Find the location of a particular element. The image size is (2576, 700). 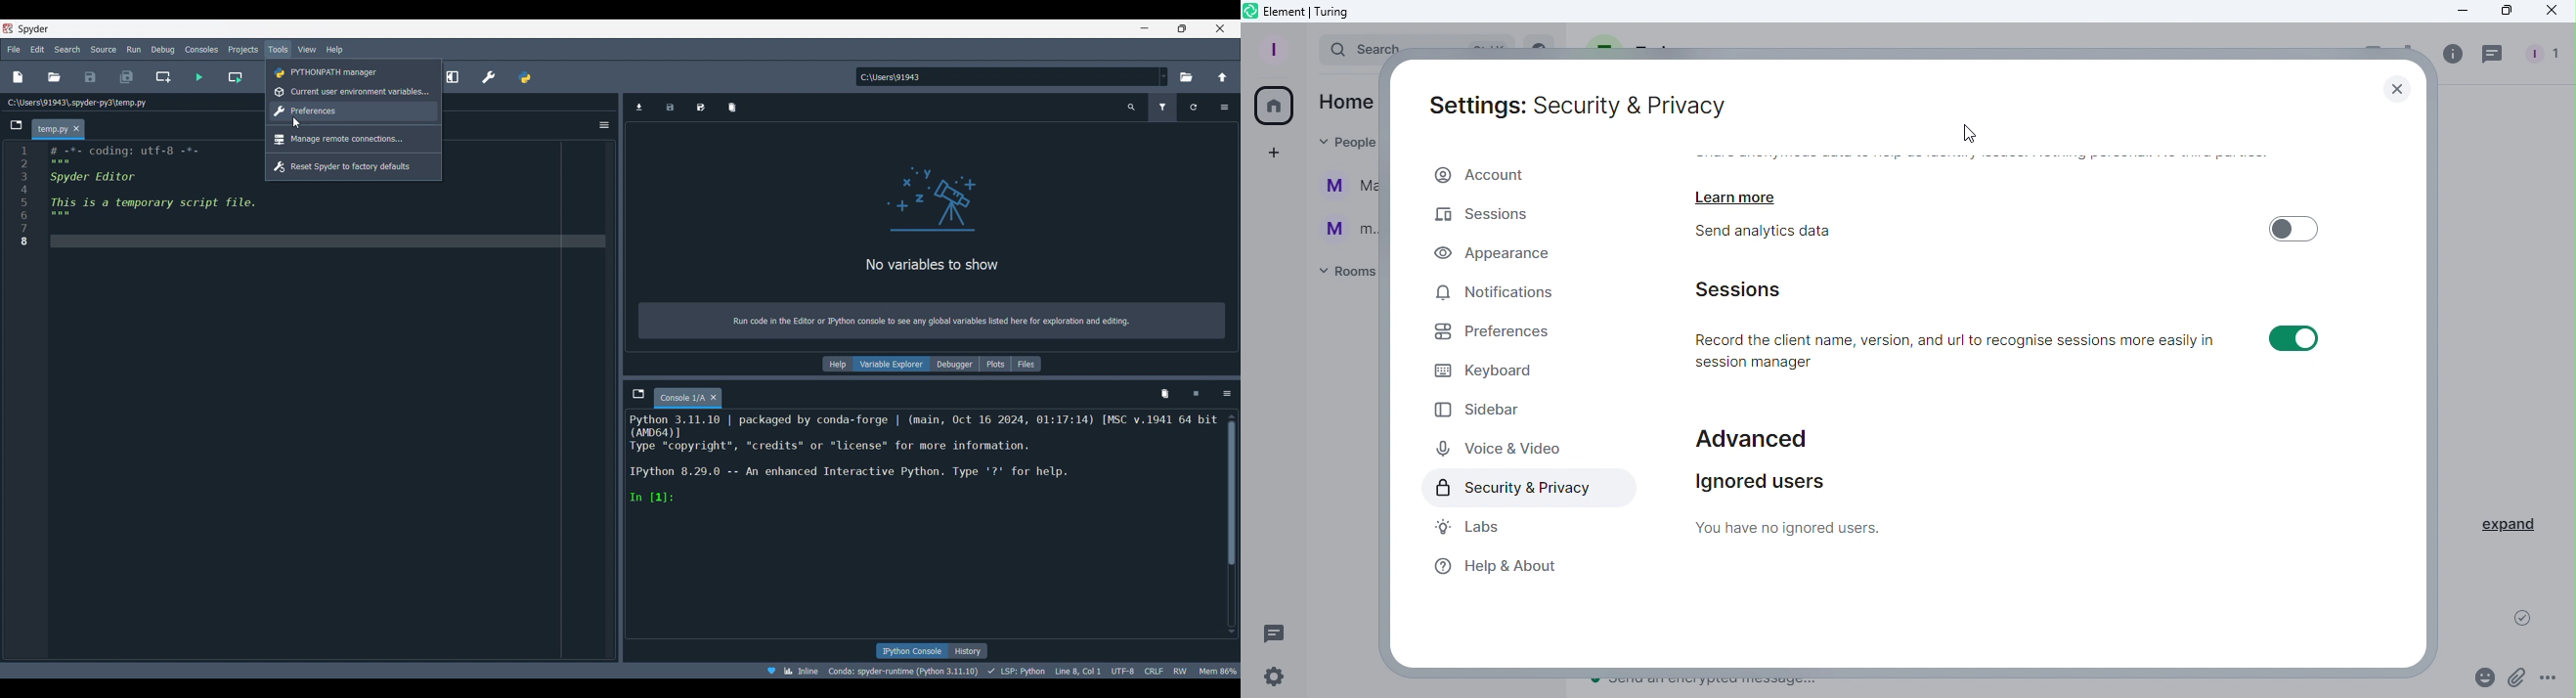

Current tab is located at coordinates (682, 398).